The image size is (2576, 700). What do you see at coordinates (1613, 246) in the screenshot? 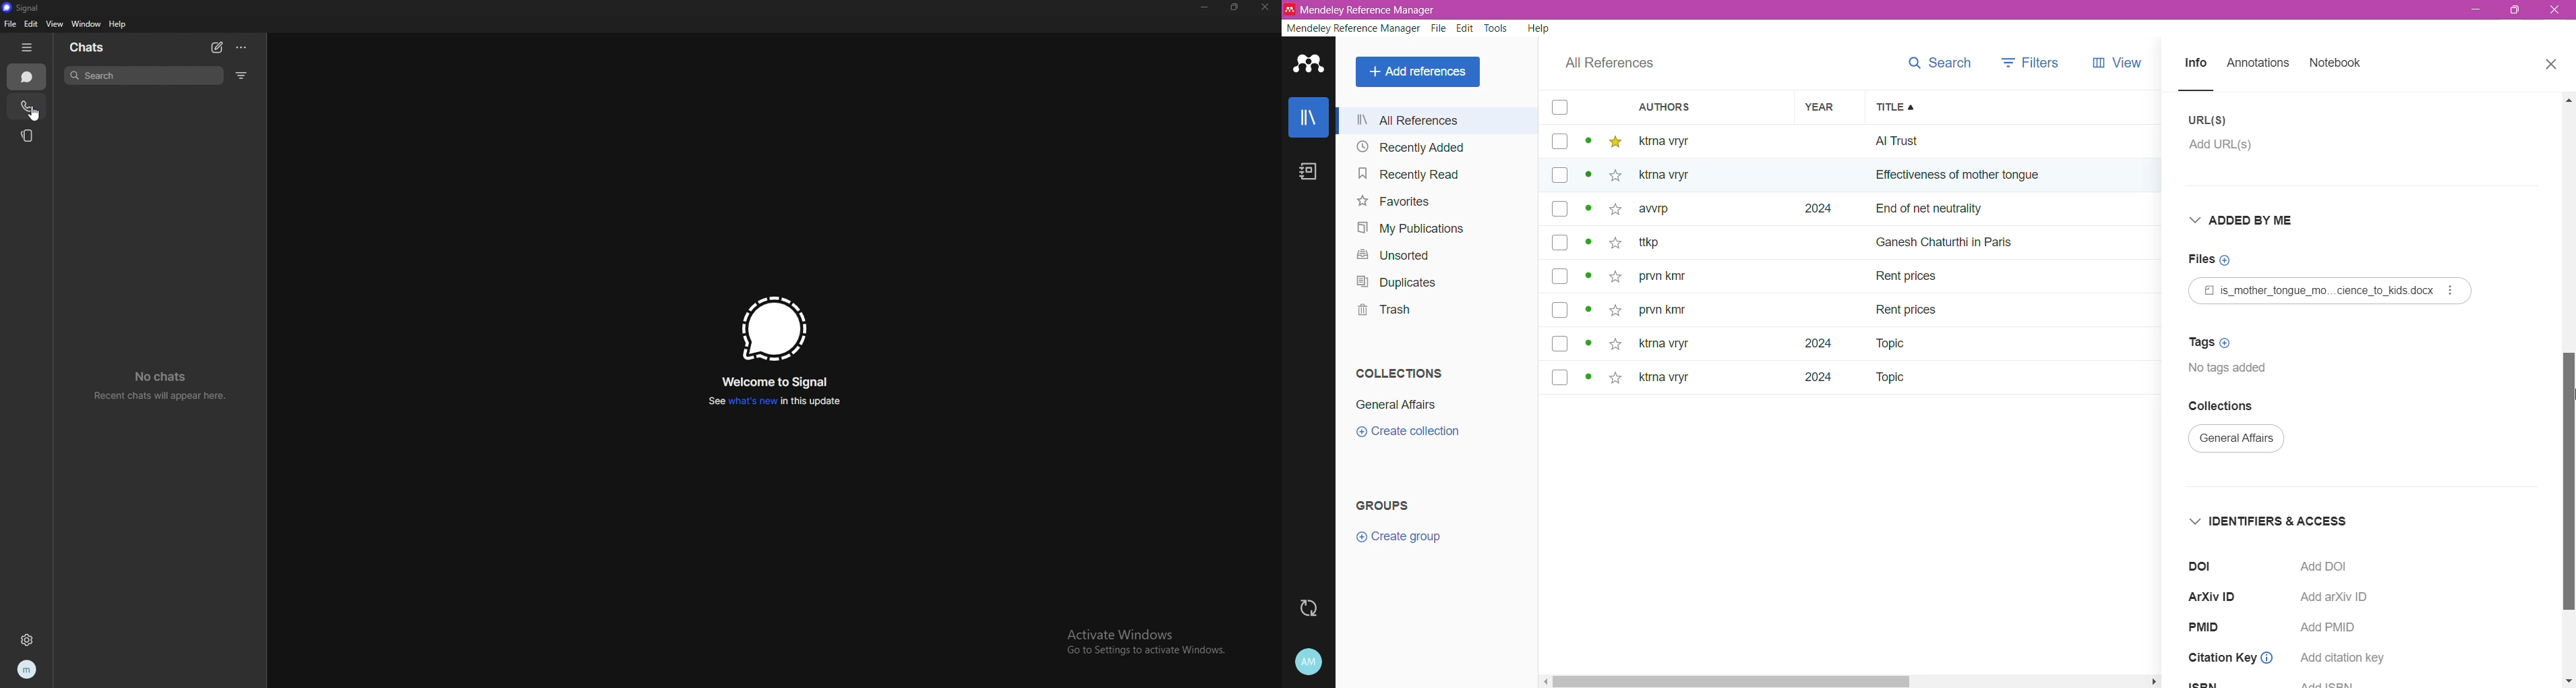
I see `star` at bounding box center [1613, 246].